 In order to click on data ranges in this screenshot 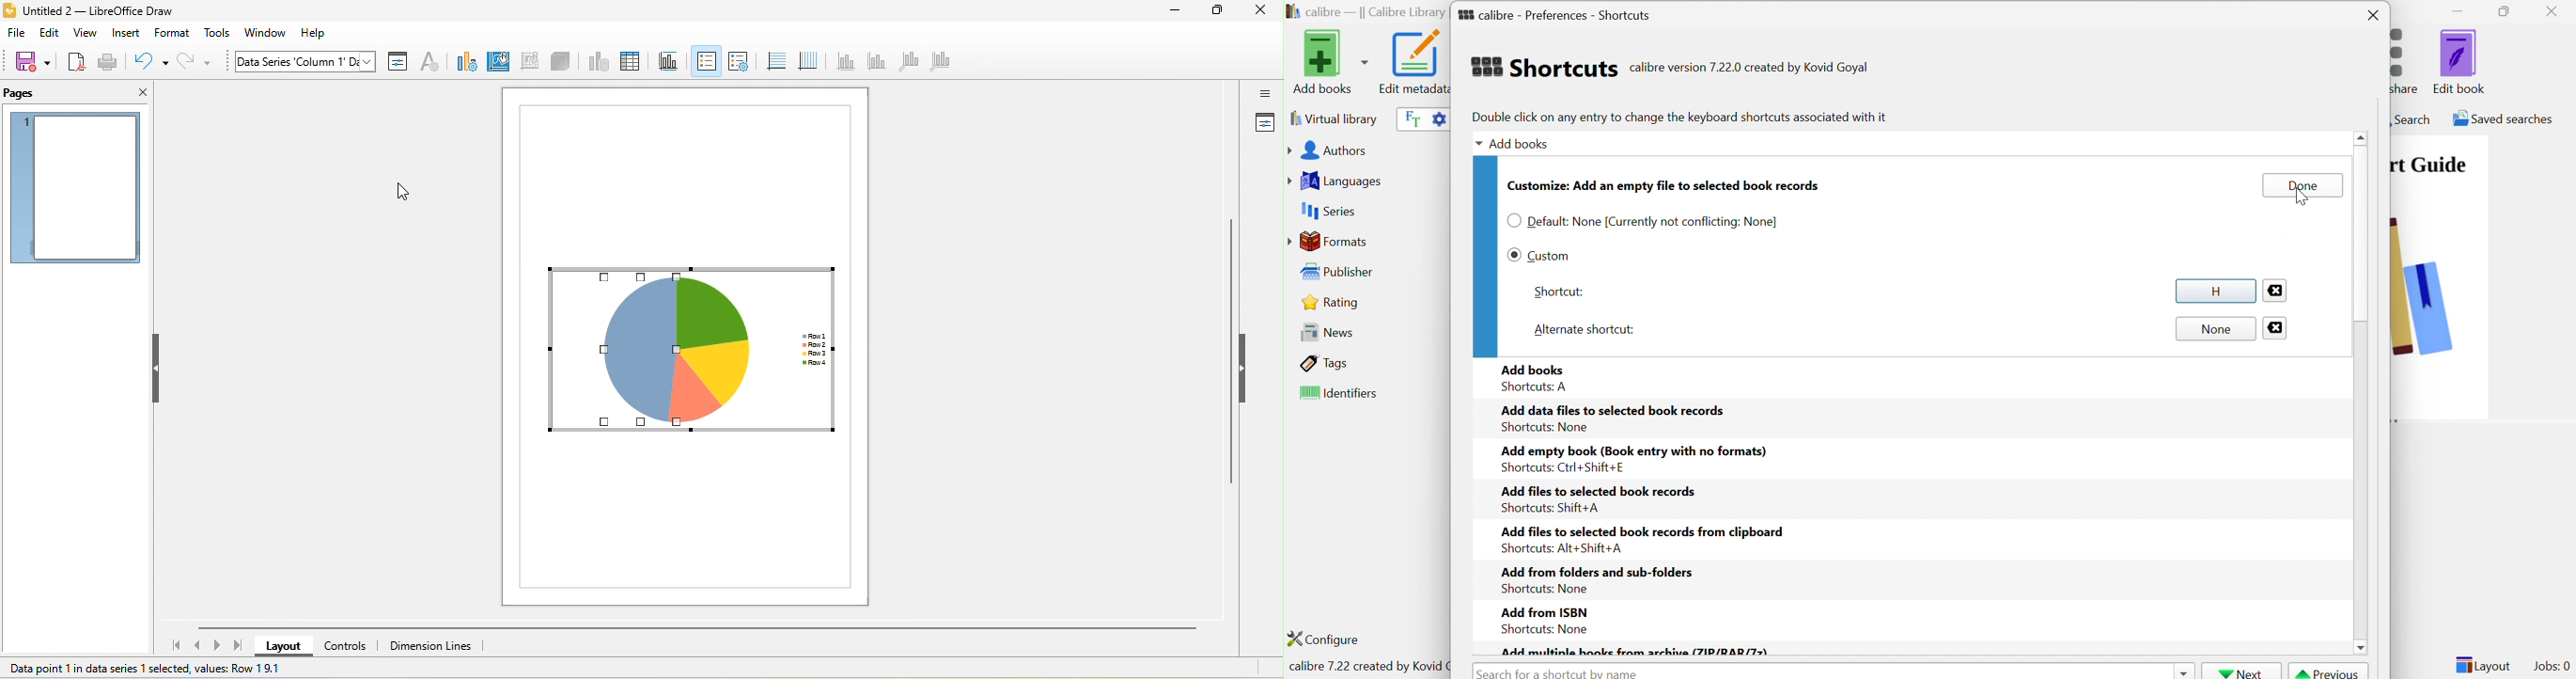, I will do `click(596, 62)`.